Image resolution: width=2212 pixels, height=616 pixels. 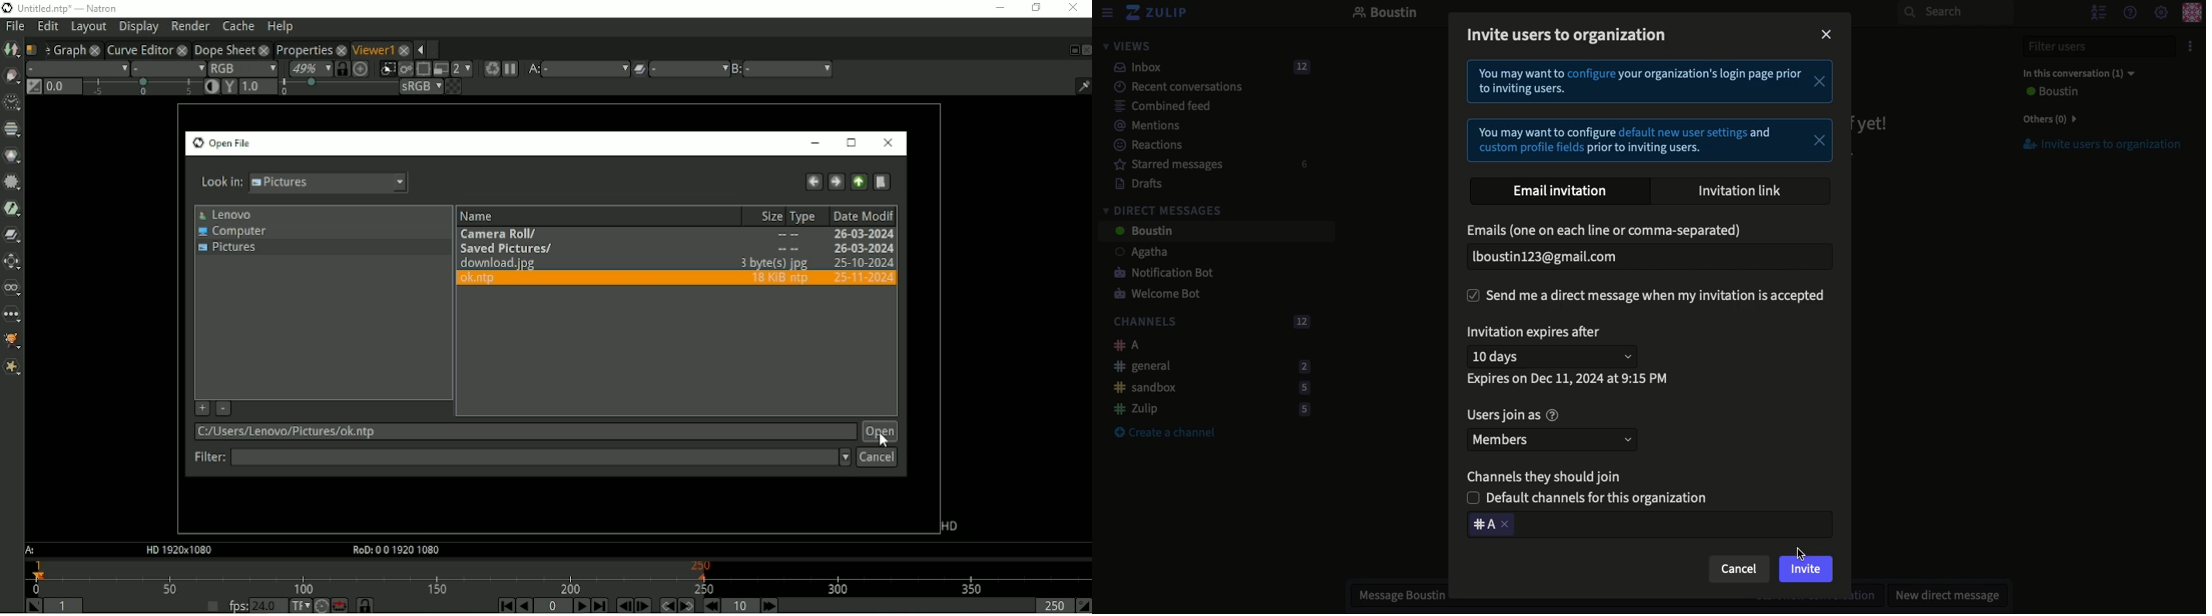 I want to click on Invite users to organization, so click(x=1571, y=34).